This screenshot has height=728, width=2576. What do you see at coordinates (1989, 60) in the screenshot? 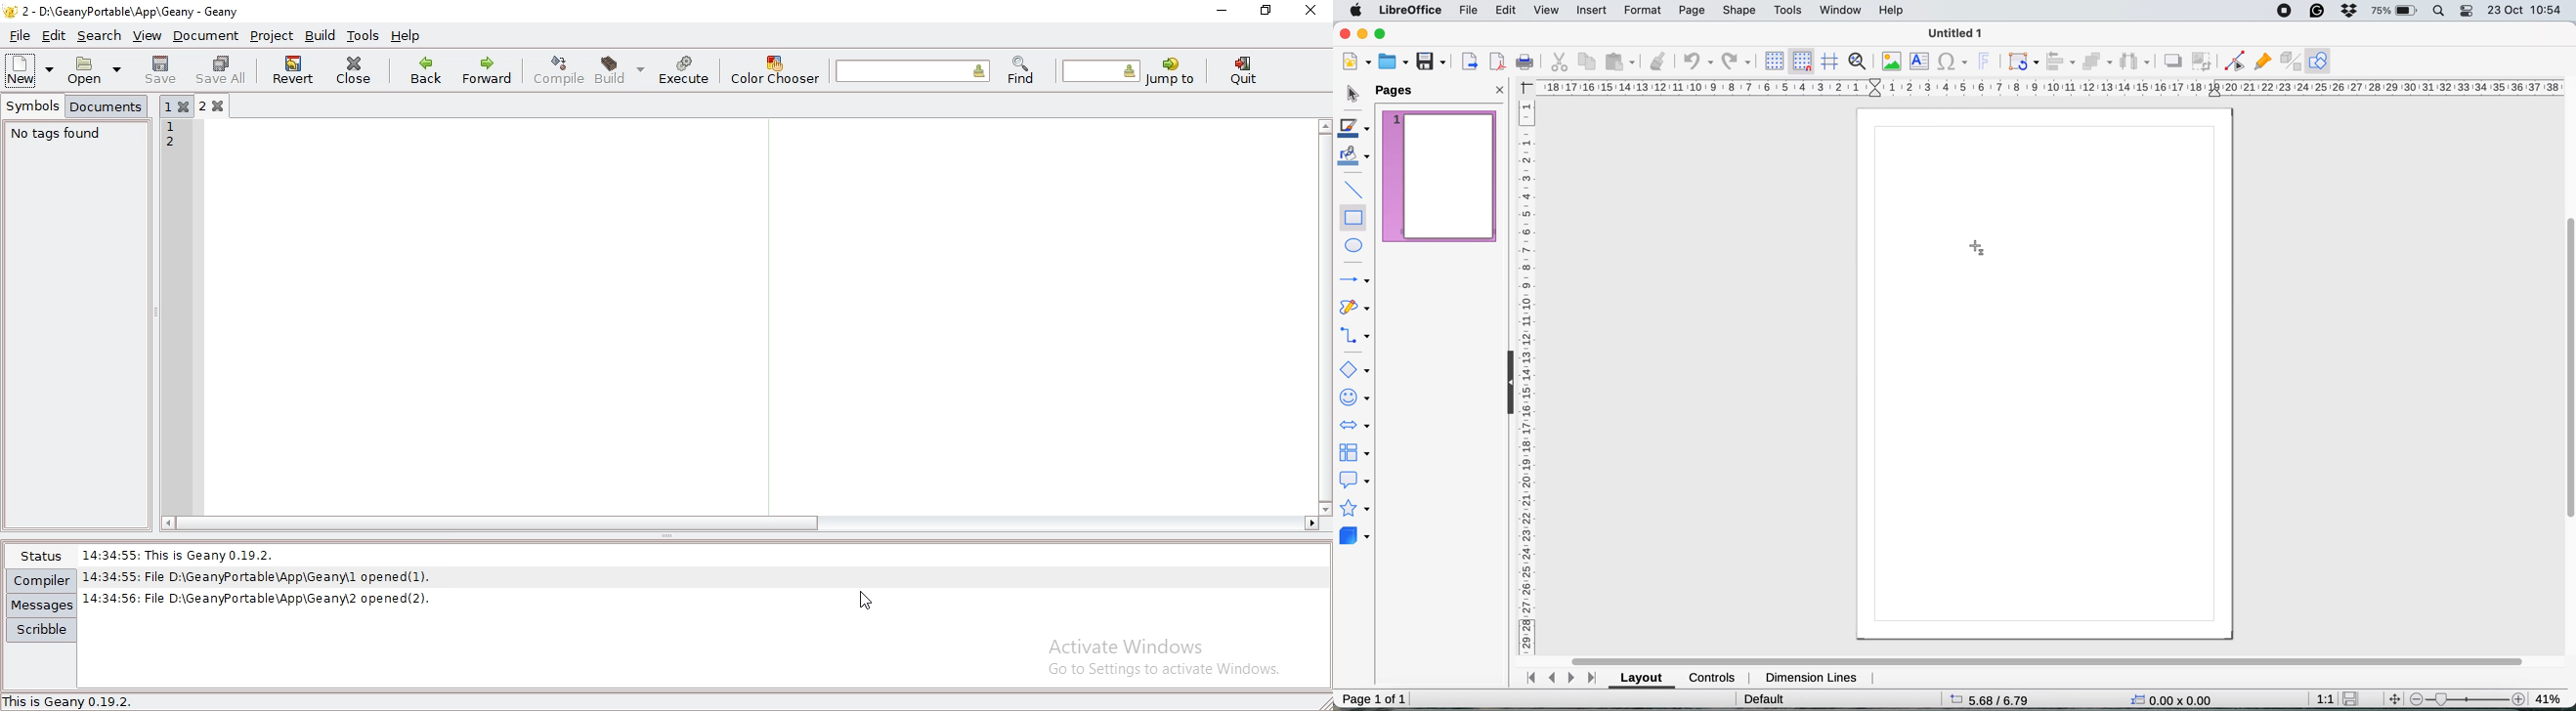
I see `insert fontwork text` at bounding box center [1989, 60].